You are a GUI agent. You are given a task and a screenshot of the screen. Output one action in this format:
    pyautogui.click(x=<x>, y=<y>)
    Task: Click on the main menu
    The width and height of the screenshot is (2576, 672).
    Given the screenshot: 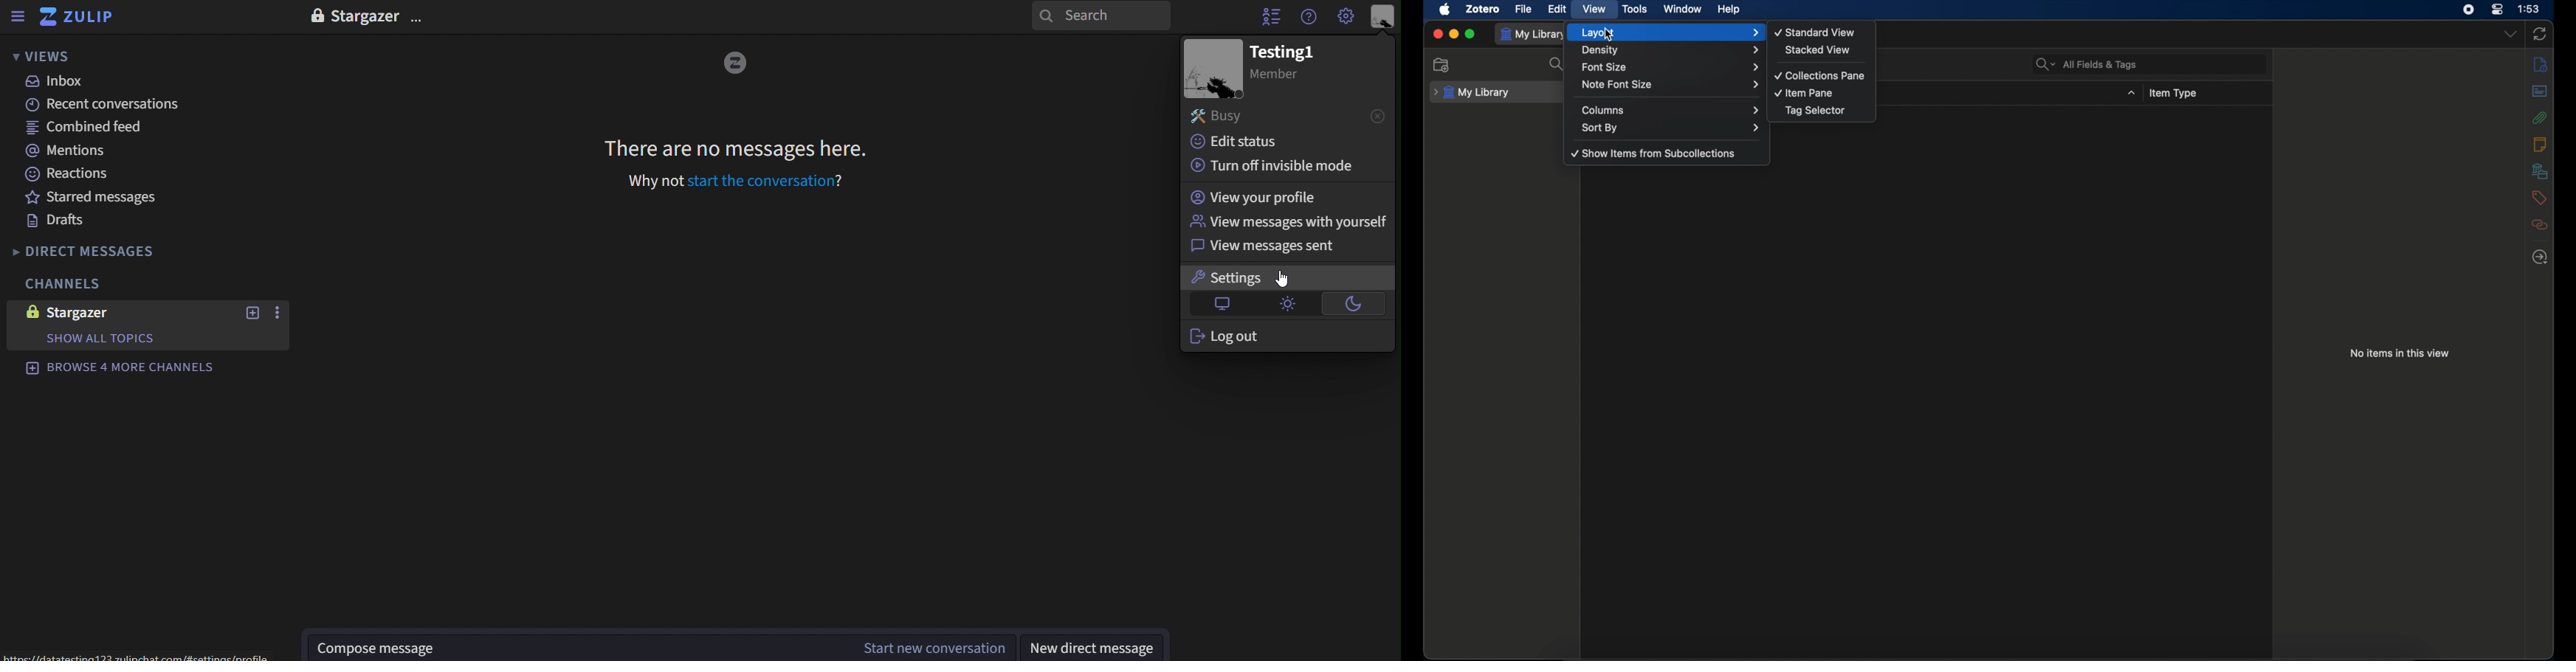 What is the action you would take?
    pyautogui.click(x=1346, y=17)
    